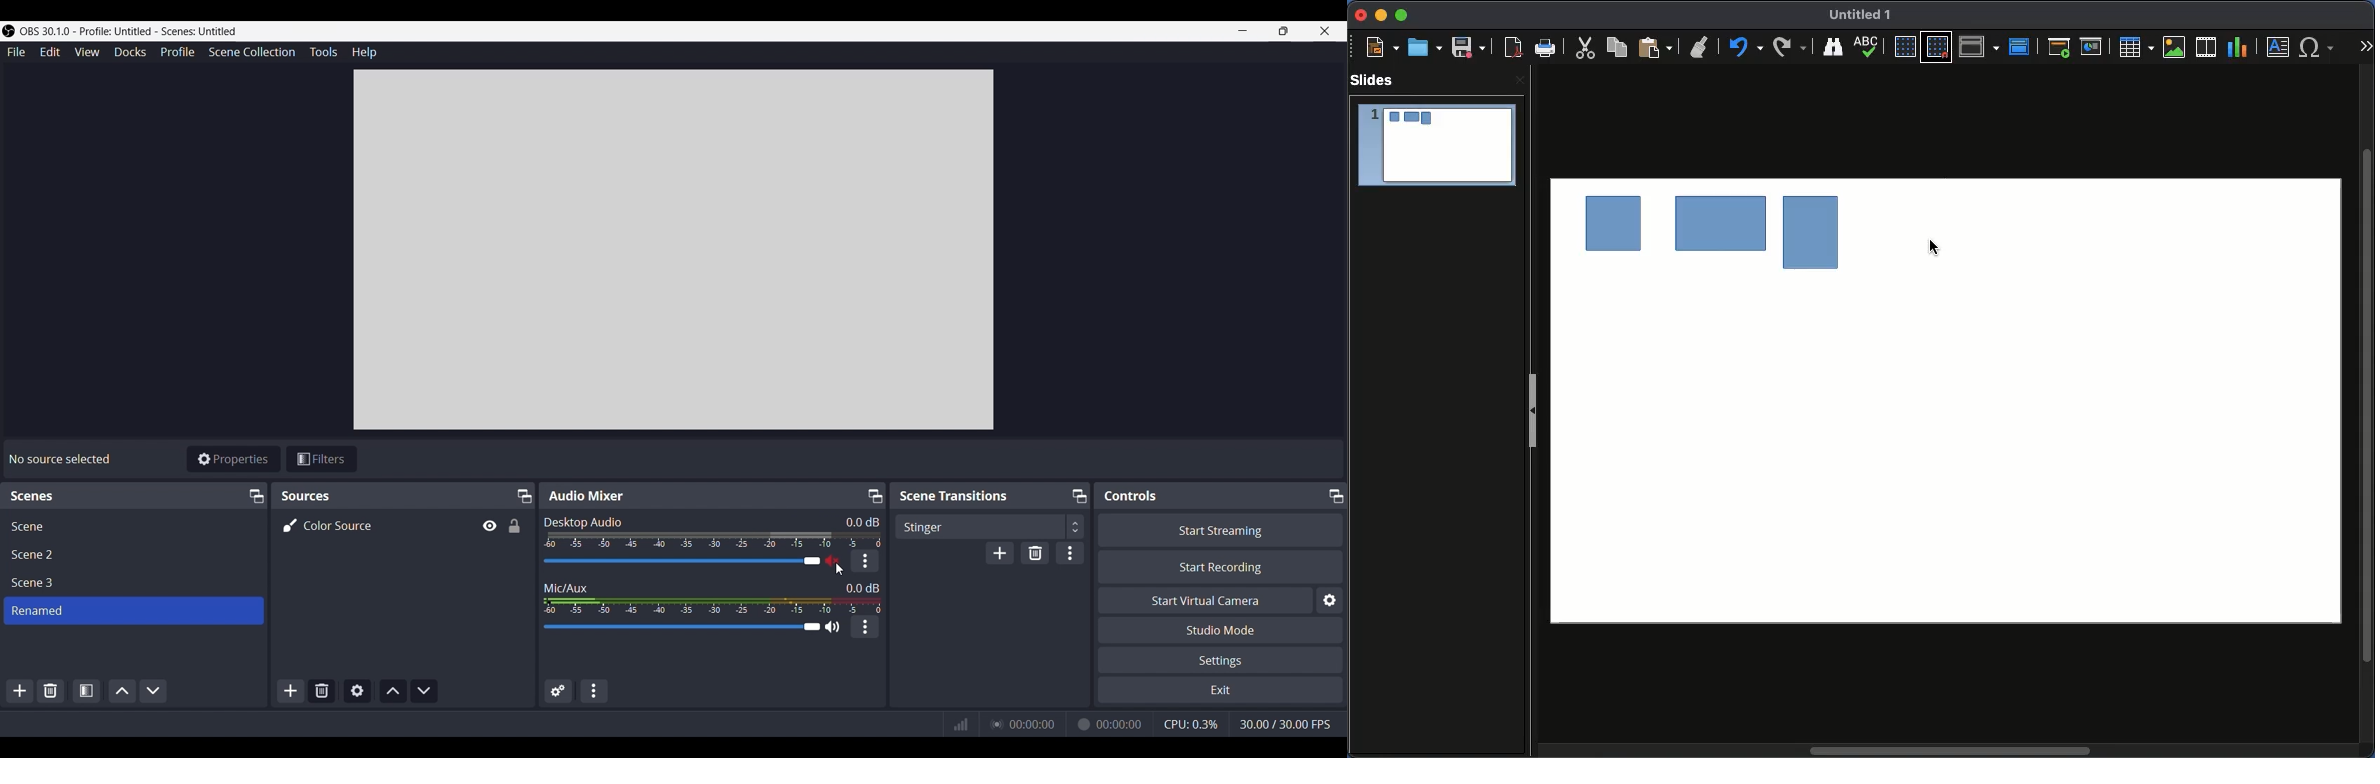  What do you see at coordinates (324, 52) in the screenshot?
I see `Tools` at bounding box center [324, 52].